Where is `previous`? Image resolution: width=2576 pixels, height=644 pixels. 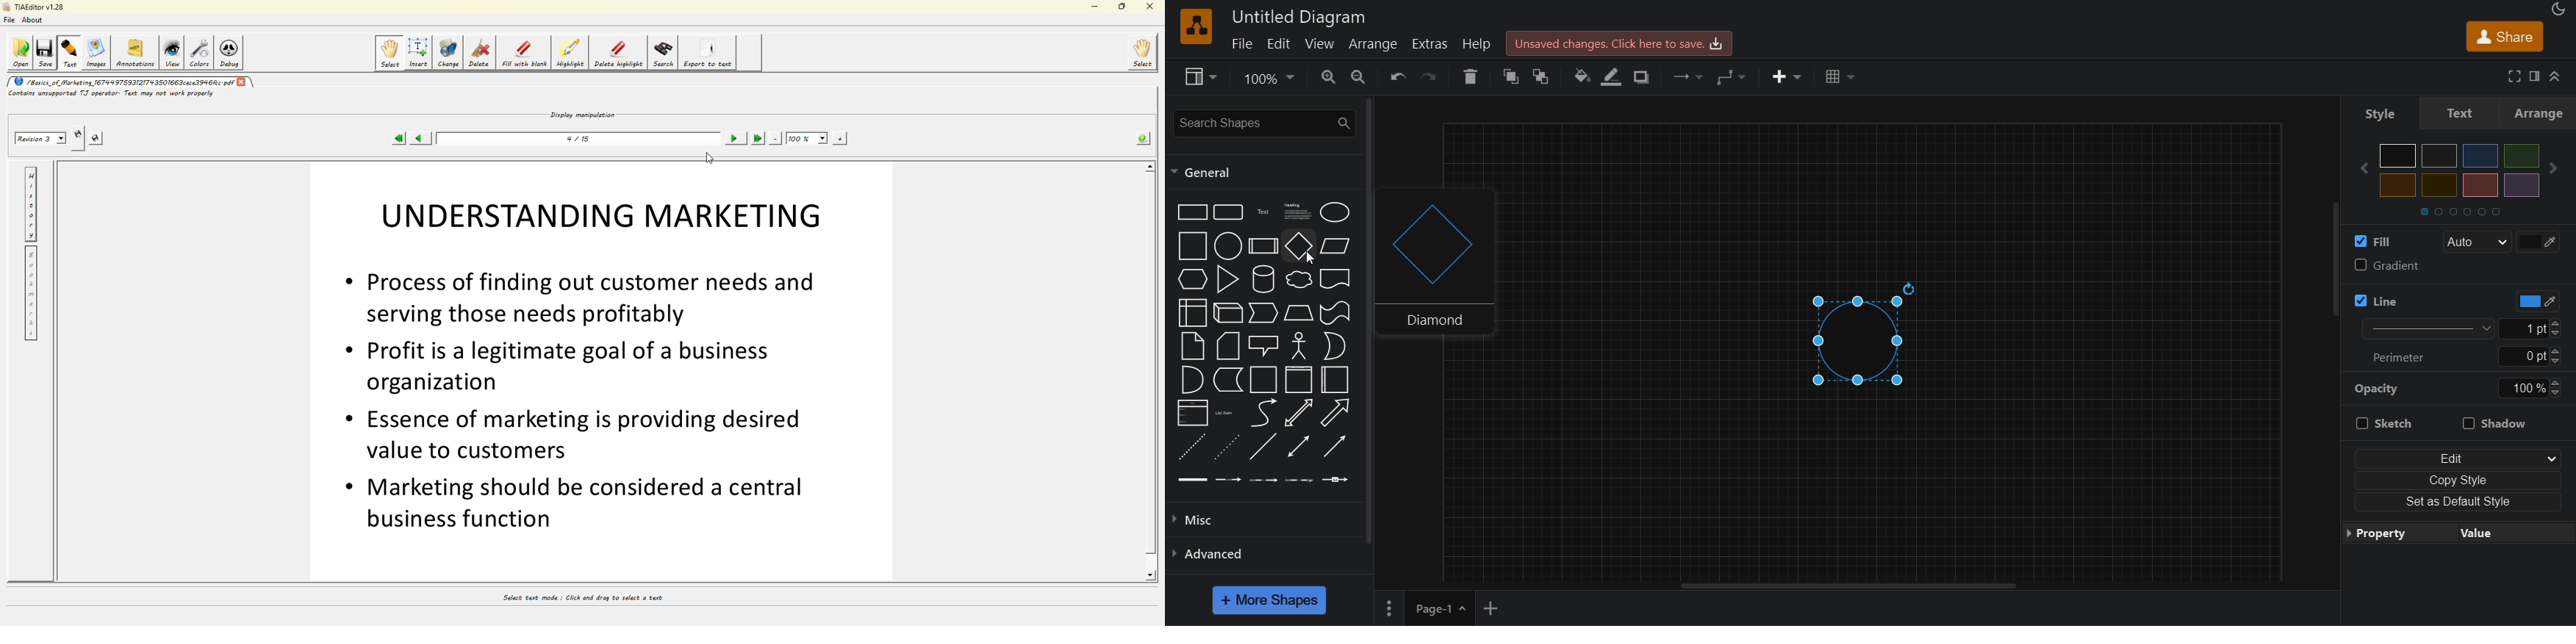
previous is located at coordinates (2358, 168).